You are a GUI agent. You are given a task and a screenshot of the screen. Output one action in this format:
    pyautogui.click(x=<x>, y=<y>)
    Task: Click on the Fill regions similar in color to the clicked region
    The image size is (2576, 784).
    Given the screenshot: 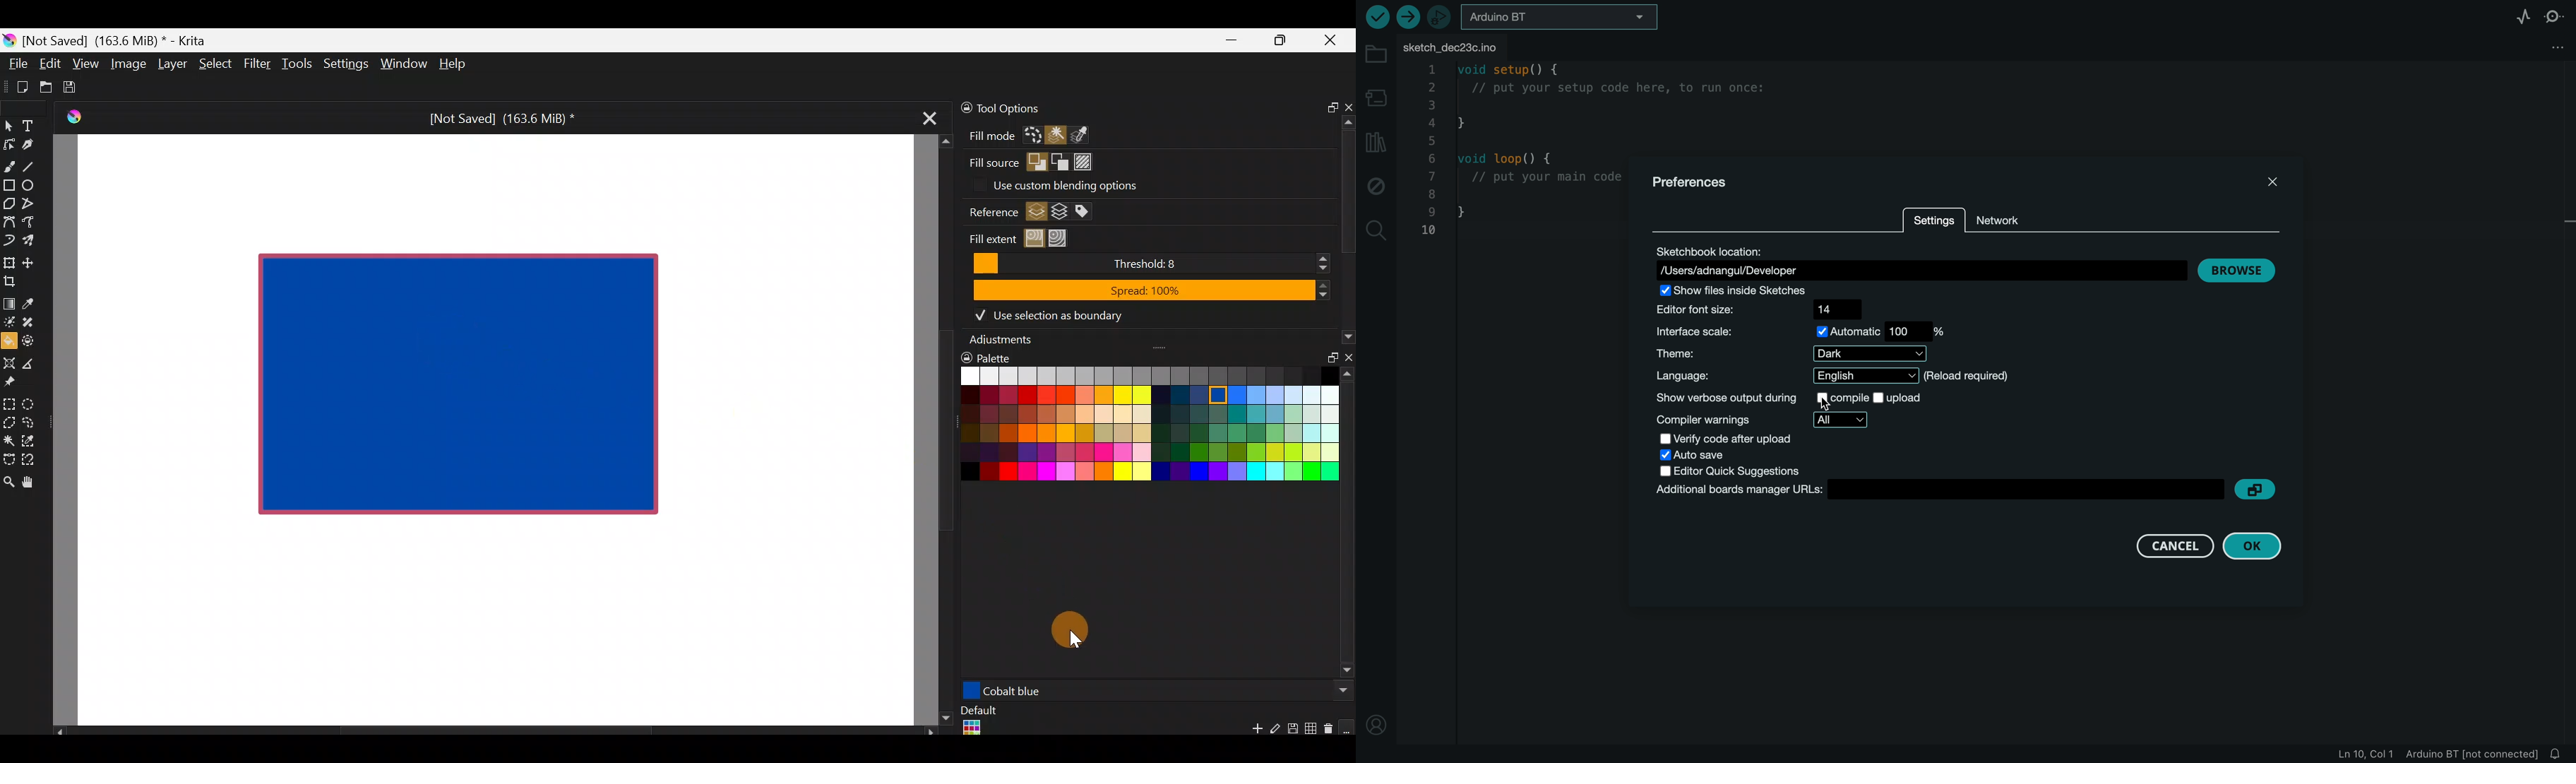 What is the action you would take?
    pyautogui.click(x=1034, y=238)
    